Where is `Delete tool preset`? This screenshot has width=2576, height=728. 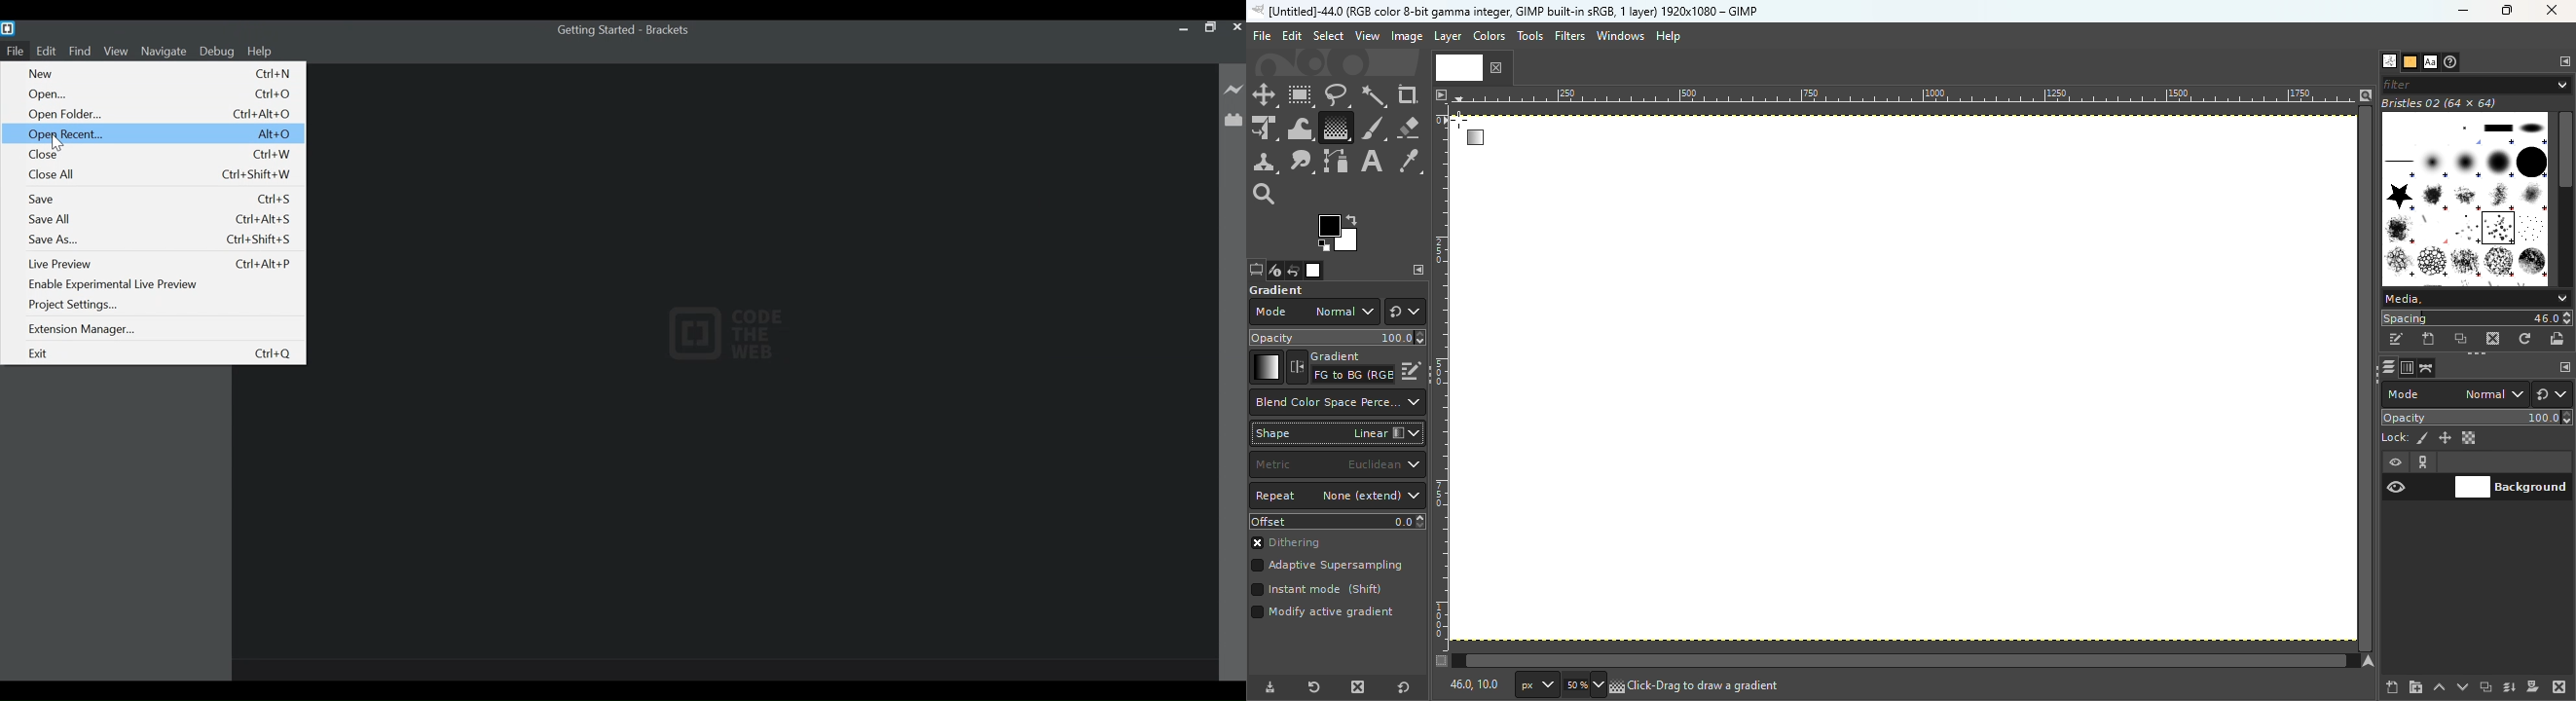
Delete tool preset is located at coordinates (1353, 687).